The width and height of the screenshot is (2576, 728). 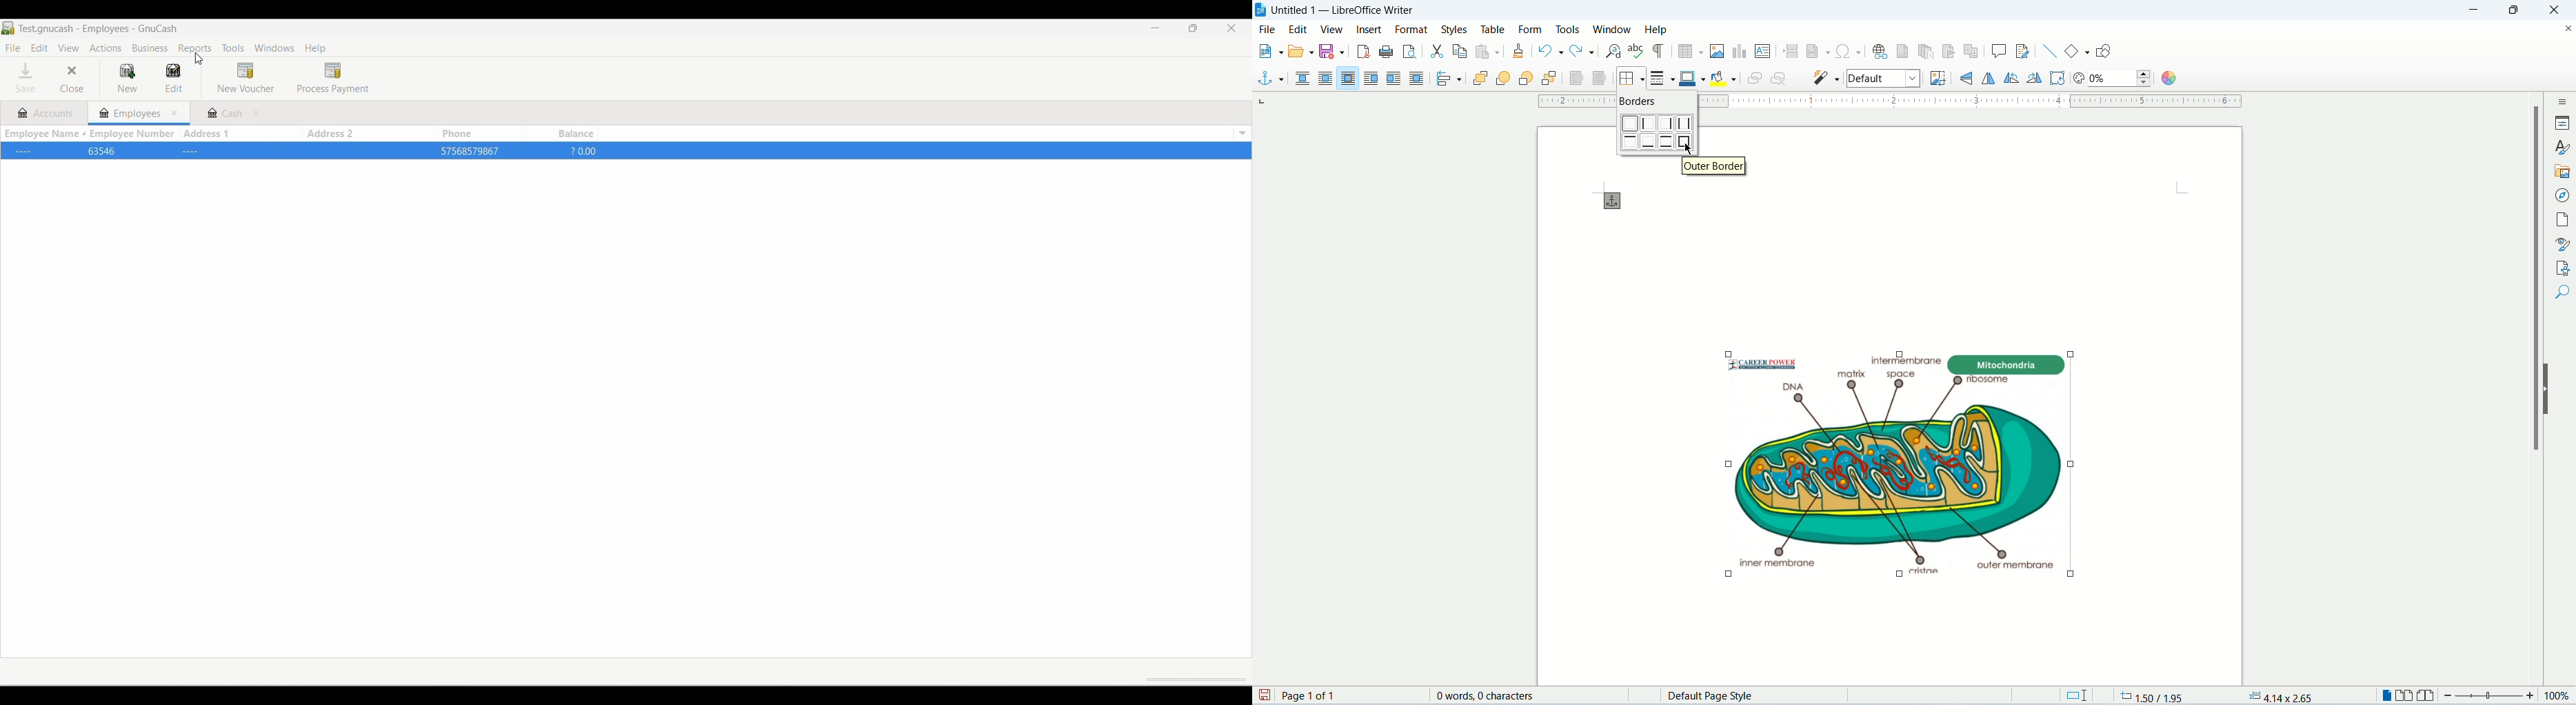 What do you see at coordinates (2562, 292) in the screenshot?
I see `accessibility check` at bounding box center [2562, 292].